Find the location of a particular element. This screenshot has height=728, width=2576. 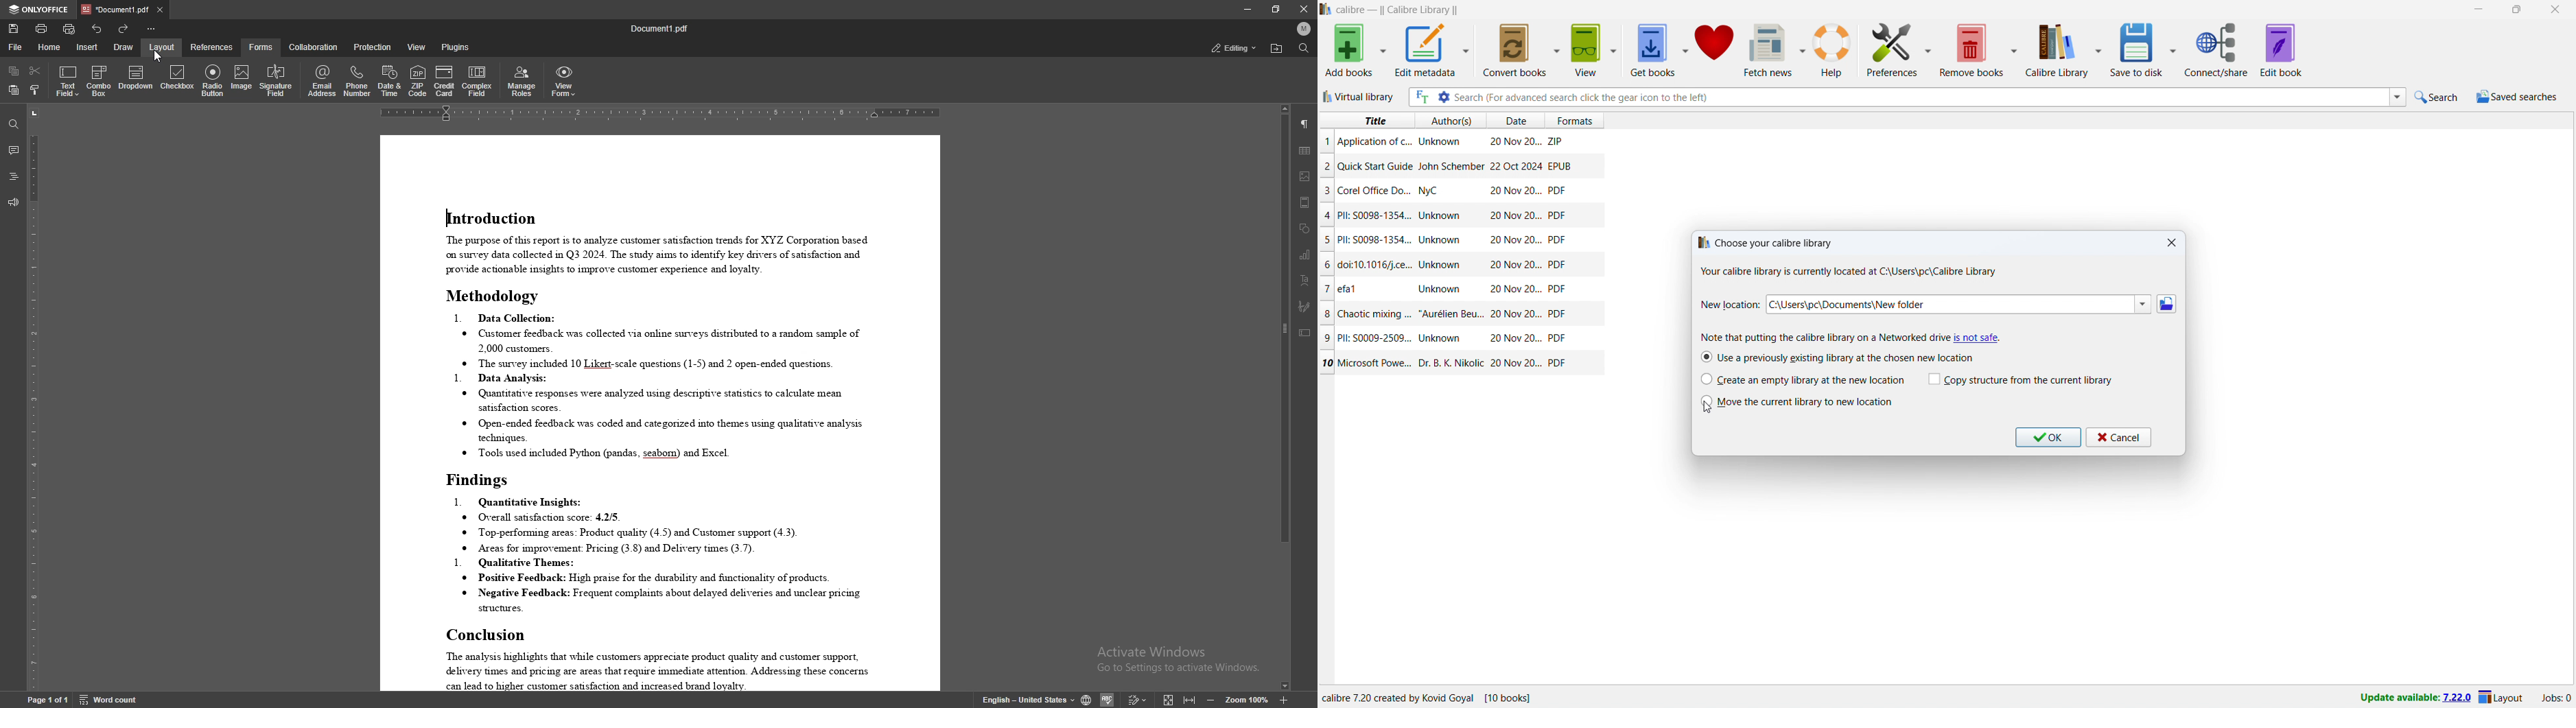

horizontal scale is located at coordinates (664, 113).